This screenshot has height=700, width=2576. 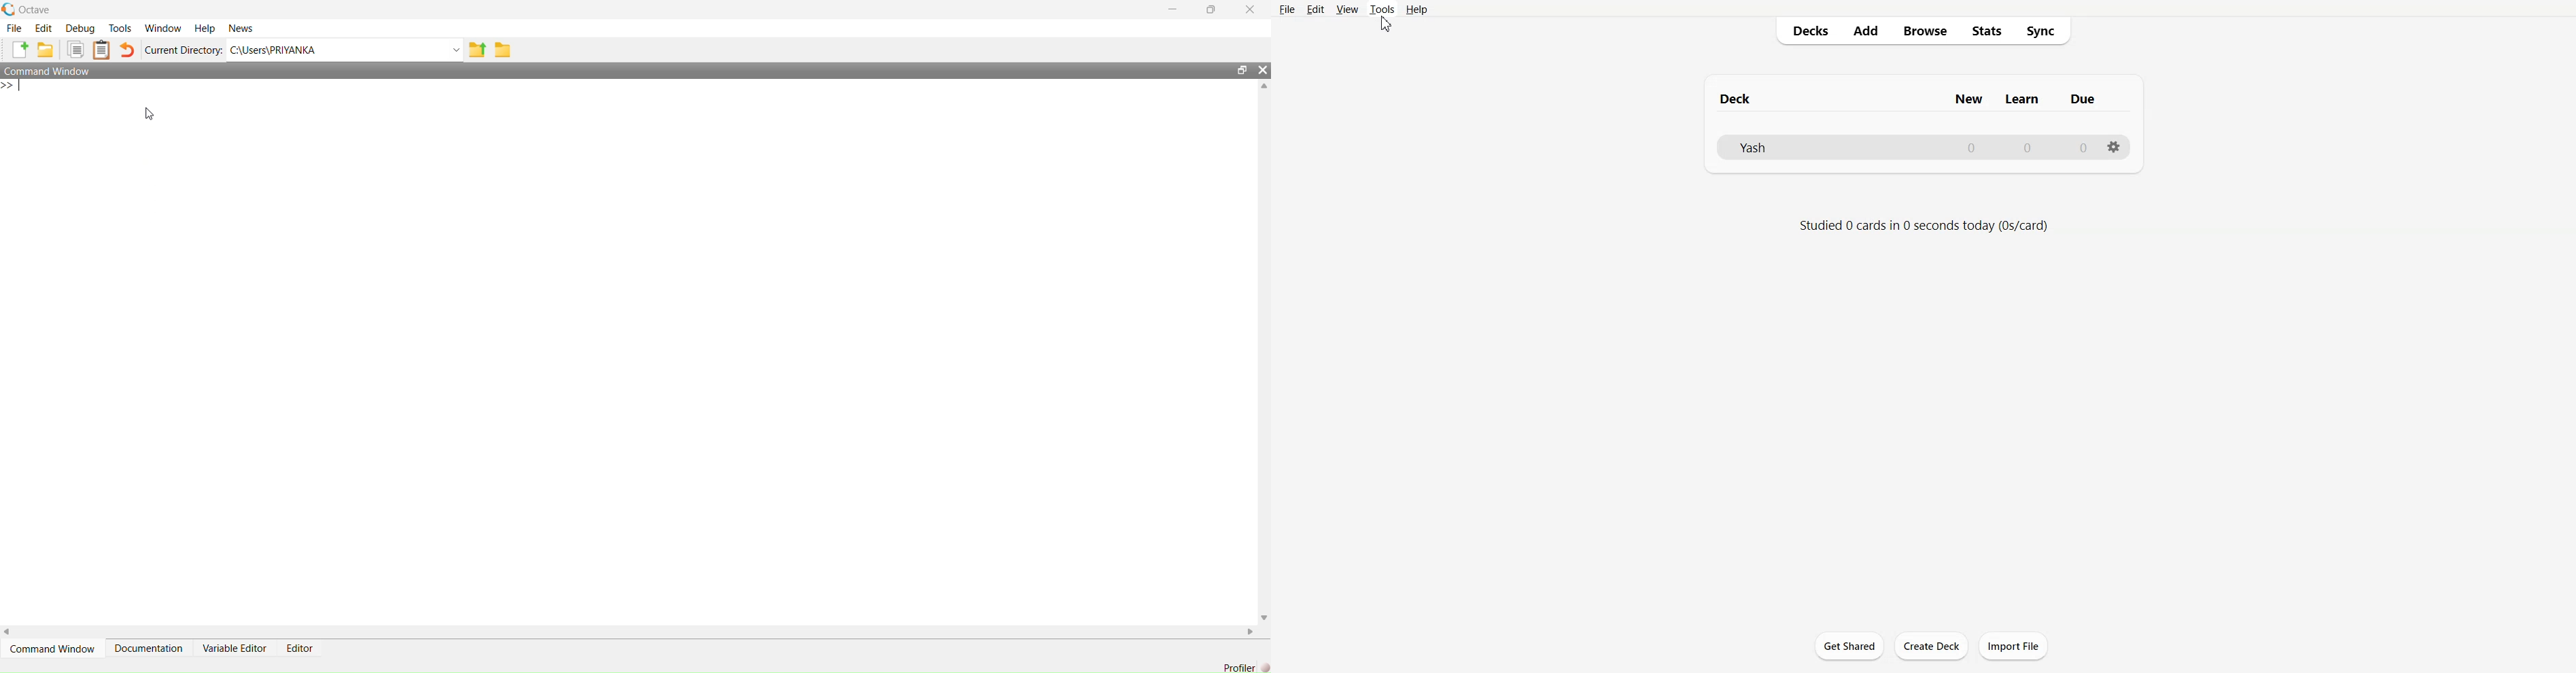 What do you see at coordinates (46, 52) in the screenshot?
I see `save` at bounding box center [46, 52].